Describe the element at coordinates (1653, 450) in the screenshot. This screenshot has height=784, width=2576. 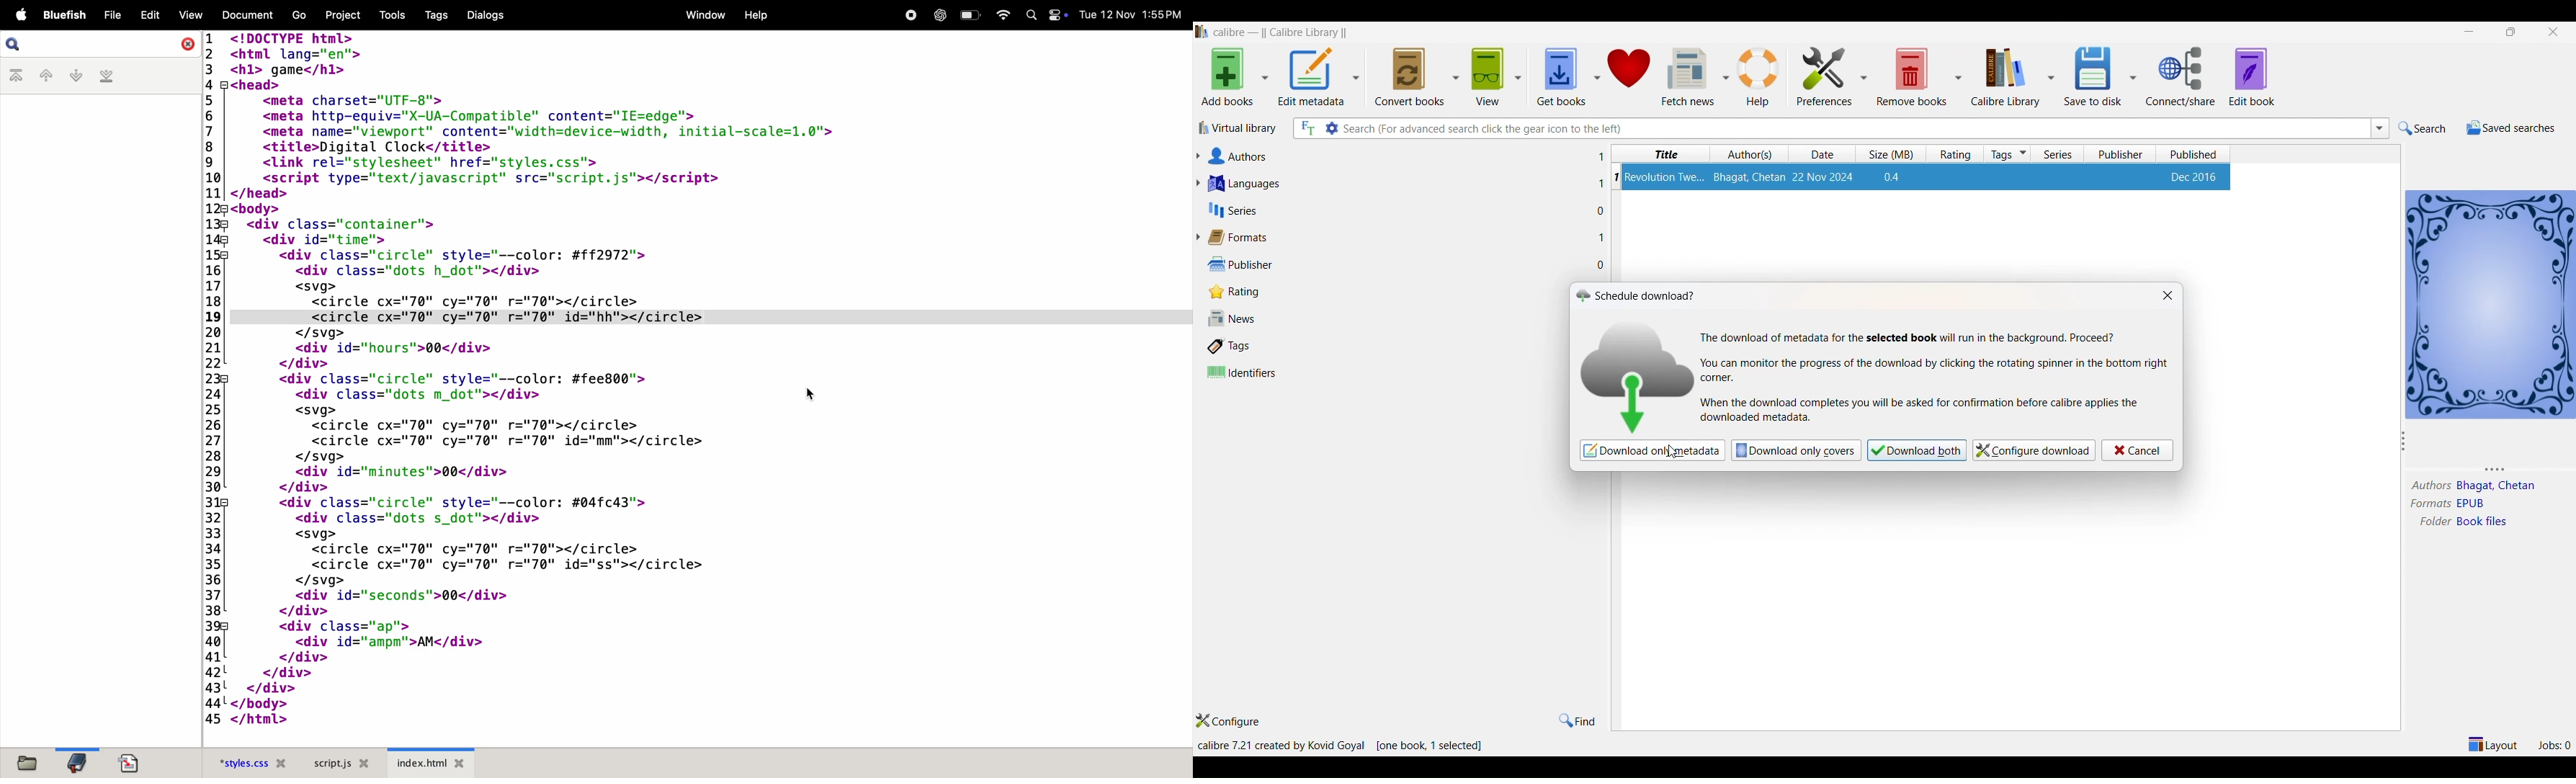
I see `download only metadata` at that location.